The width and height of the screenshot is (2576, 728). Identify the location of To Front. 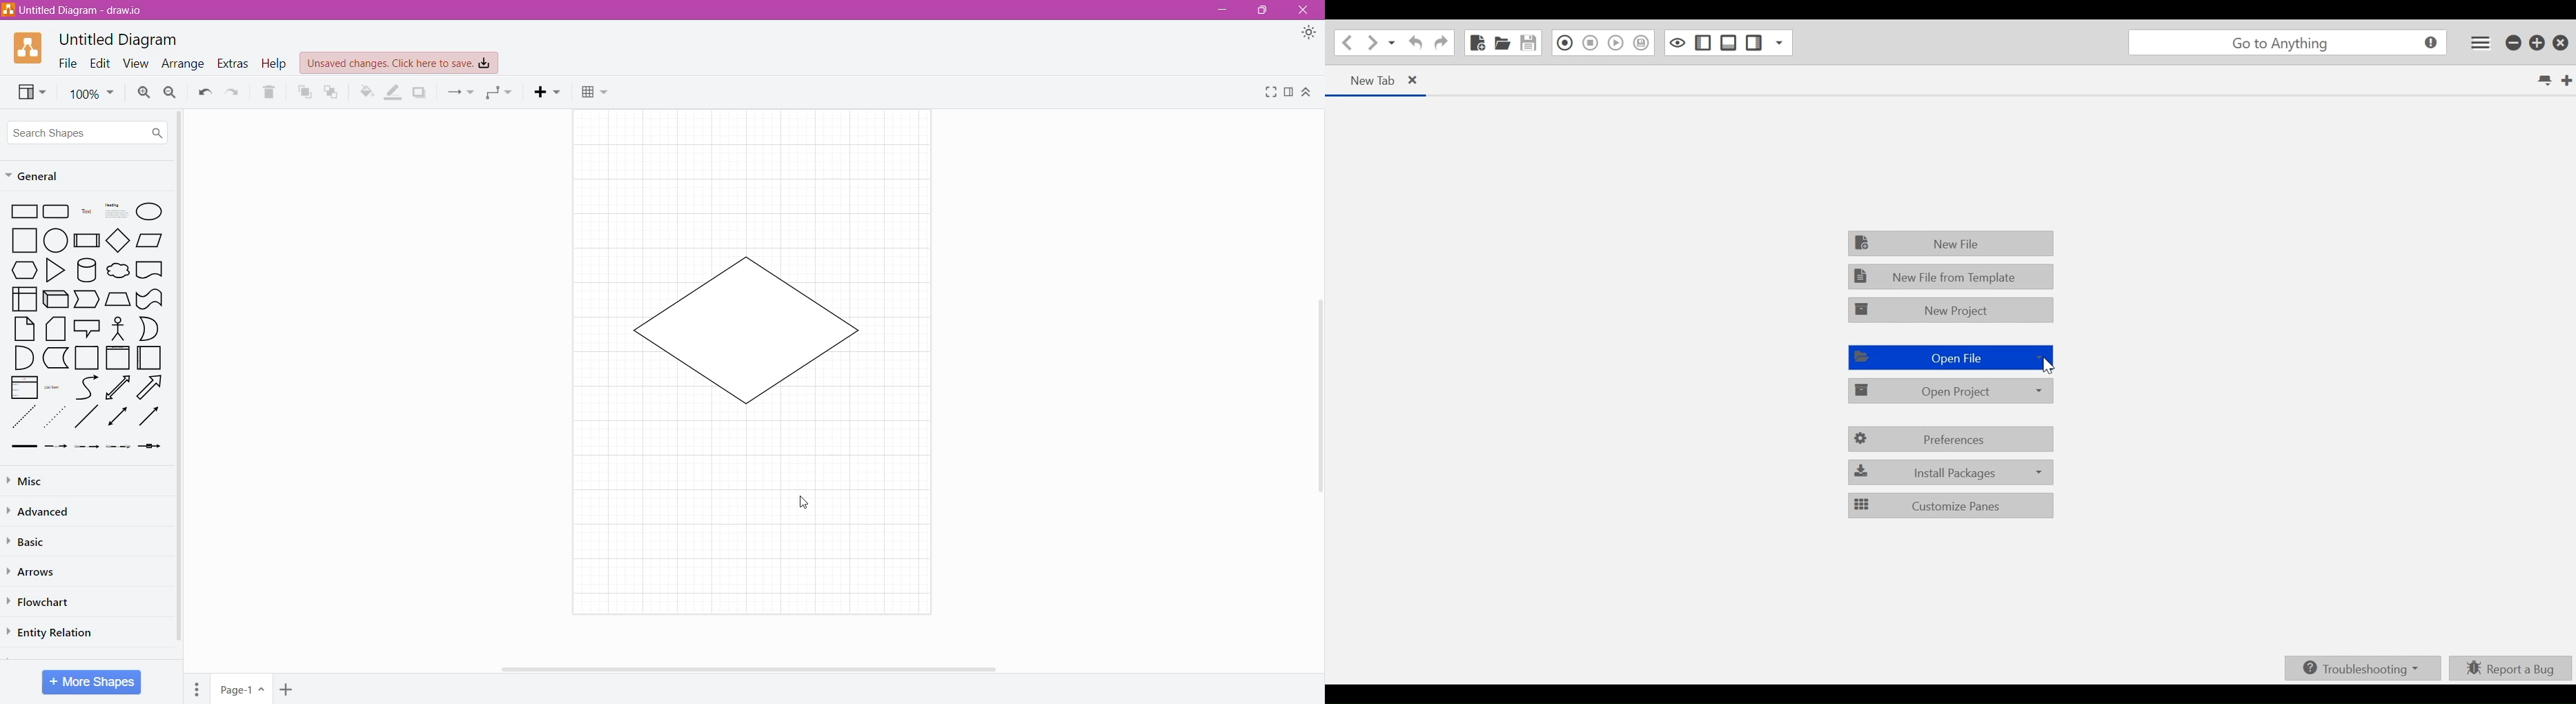
(302, 94).